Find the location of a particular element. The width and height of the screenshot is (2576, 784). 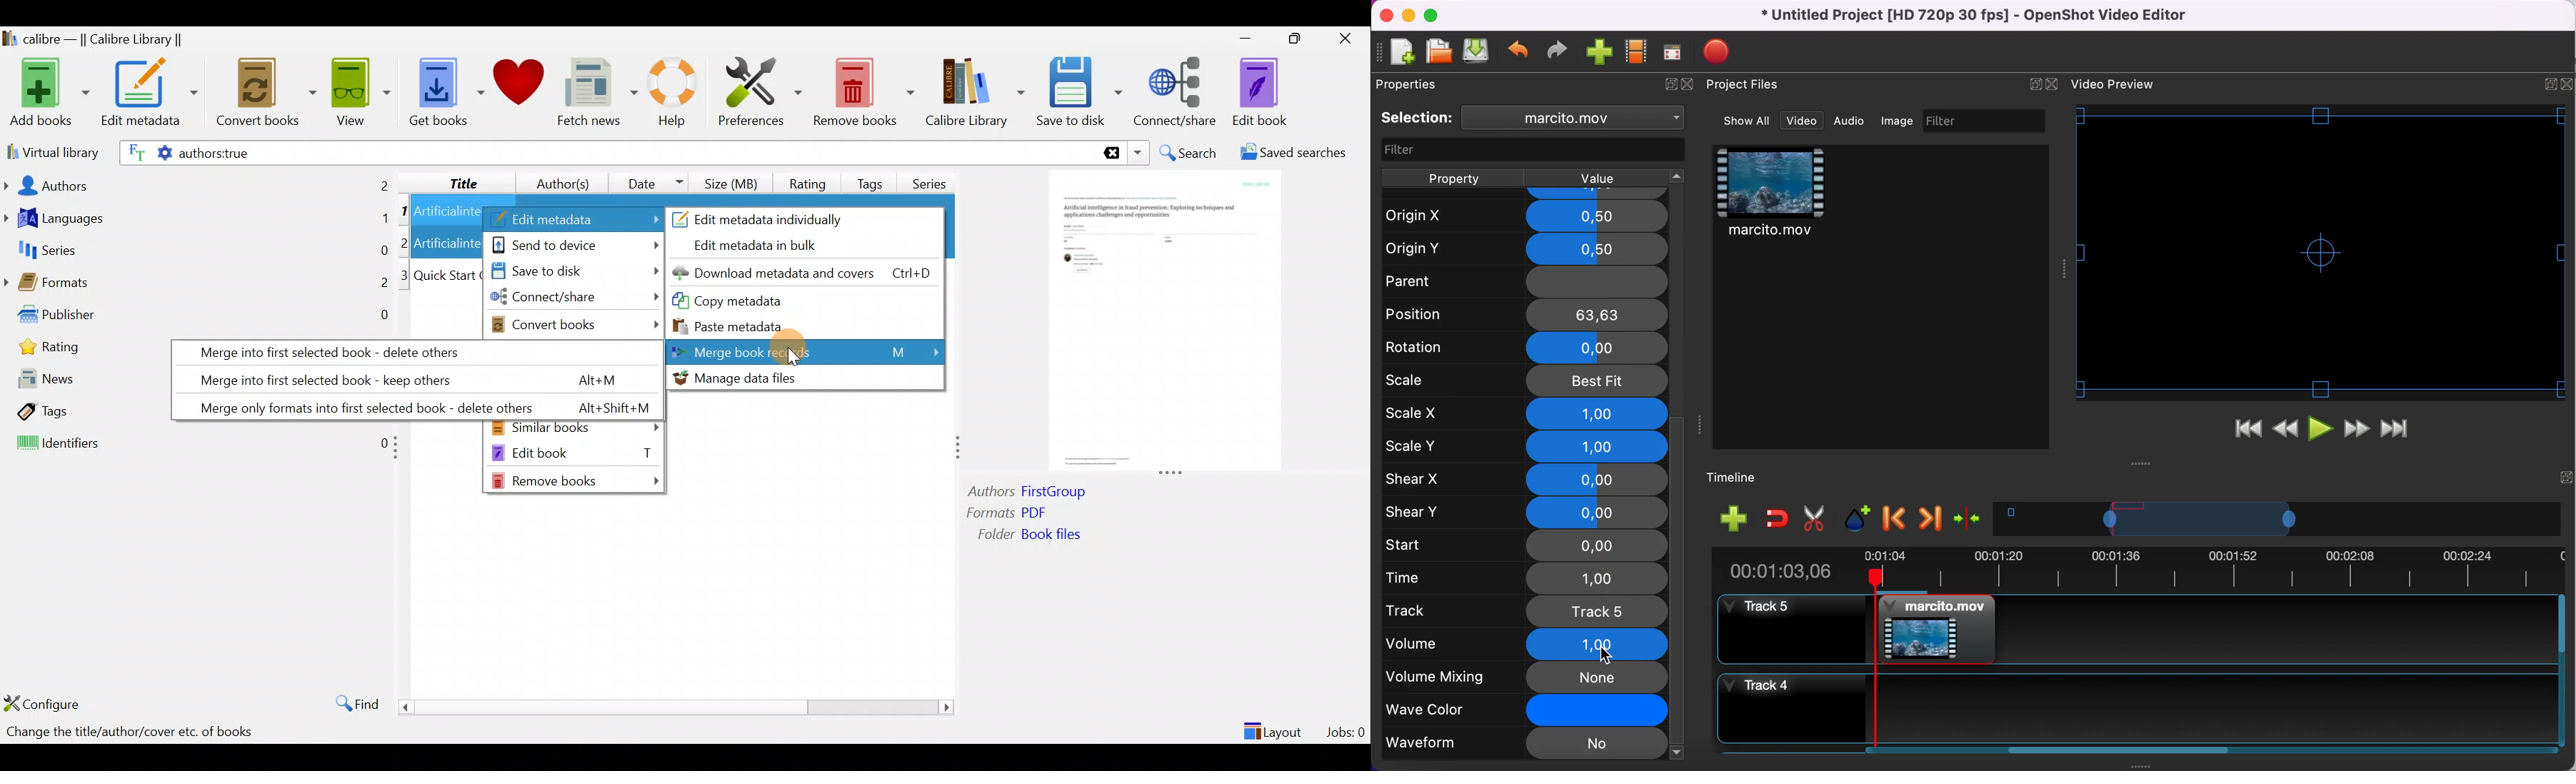

Edit metadata individually is located at coordinates (776, 217).